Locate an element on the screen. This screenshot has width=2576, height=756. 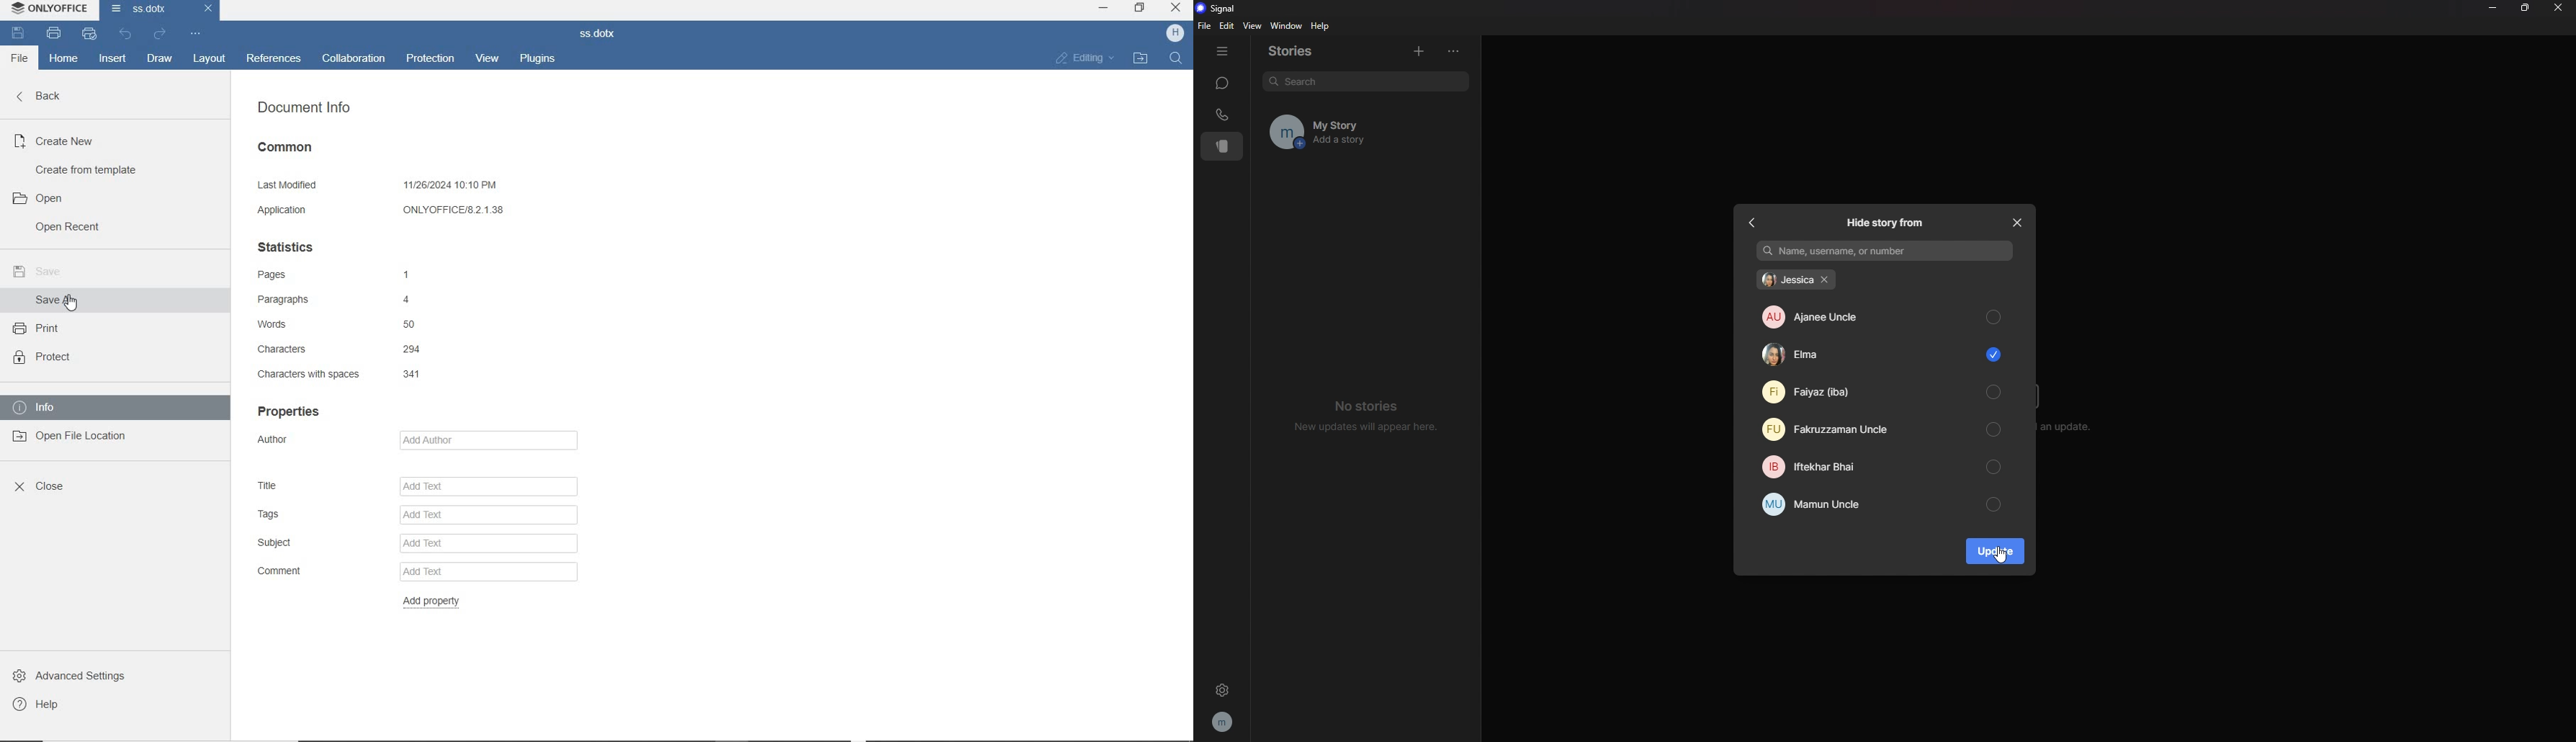
PROTECTION is located at coordinates (431, 58).